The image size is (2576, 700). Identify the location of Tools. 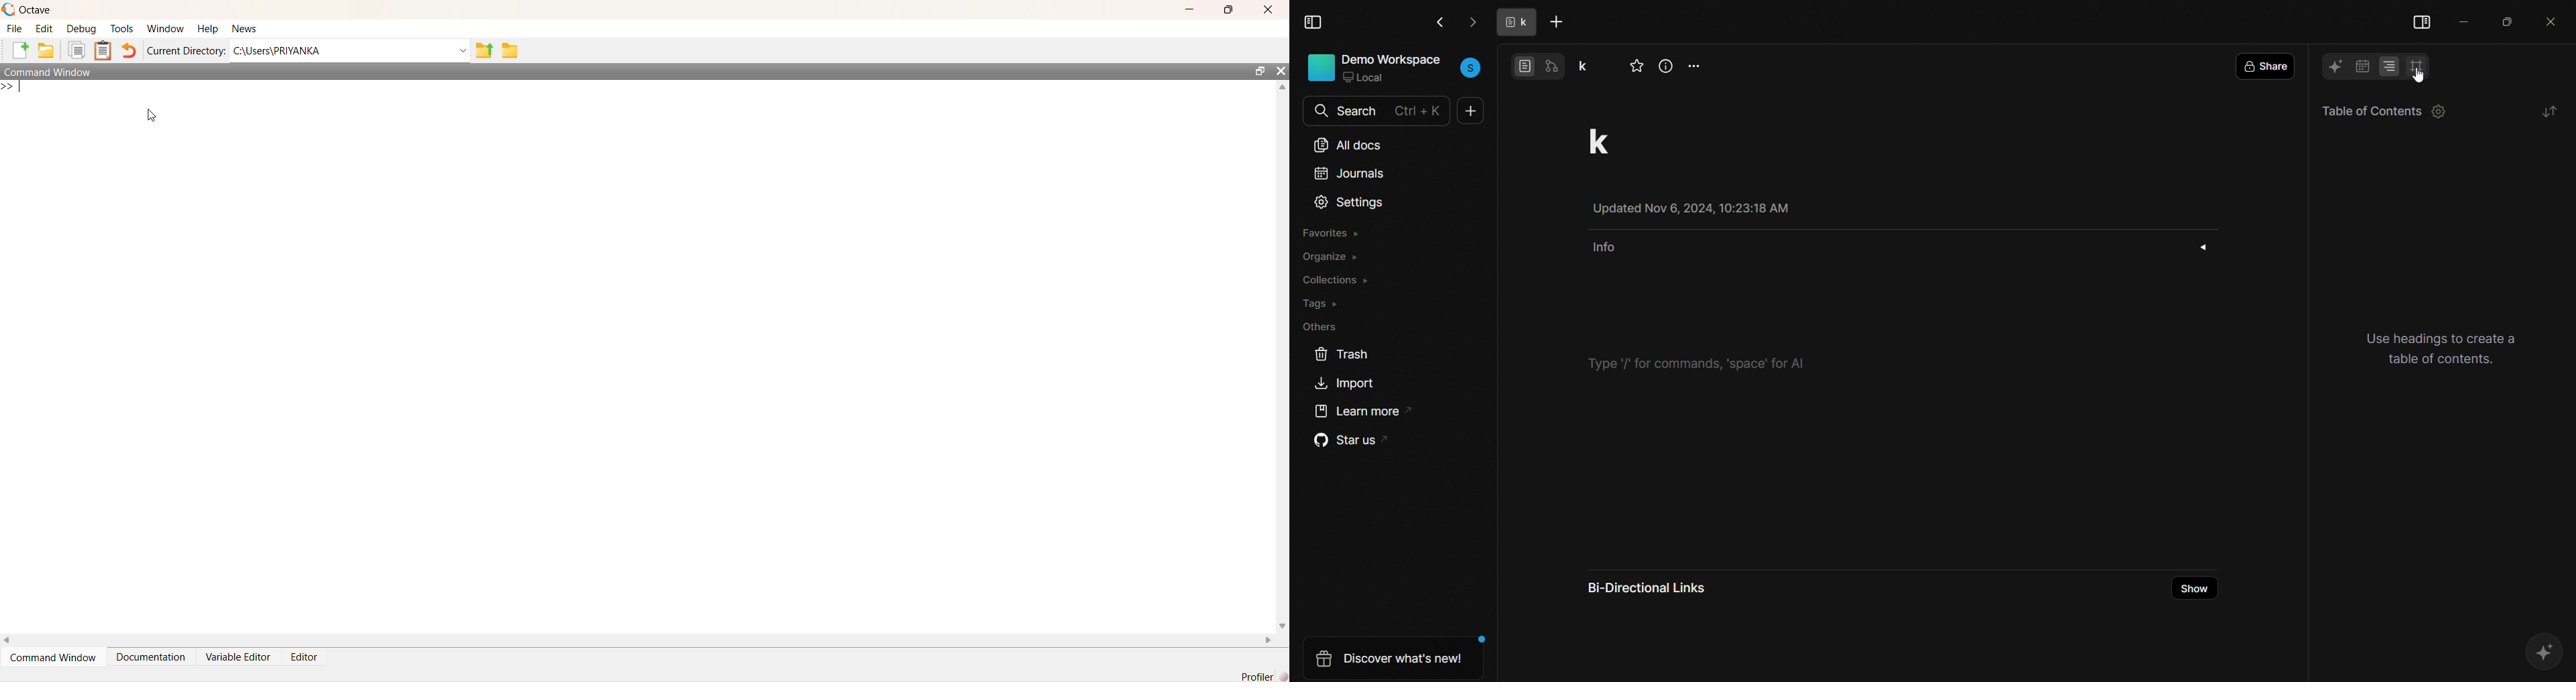
(122, 27).